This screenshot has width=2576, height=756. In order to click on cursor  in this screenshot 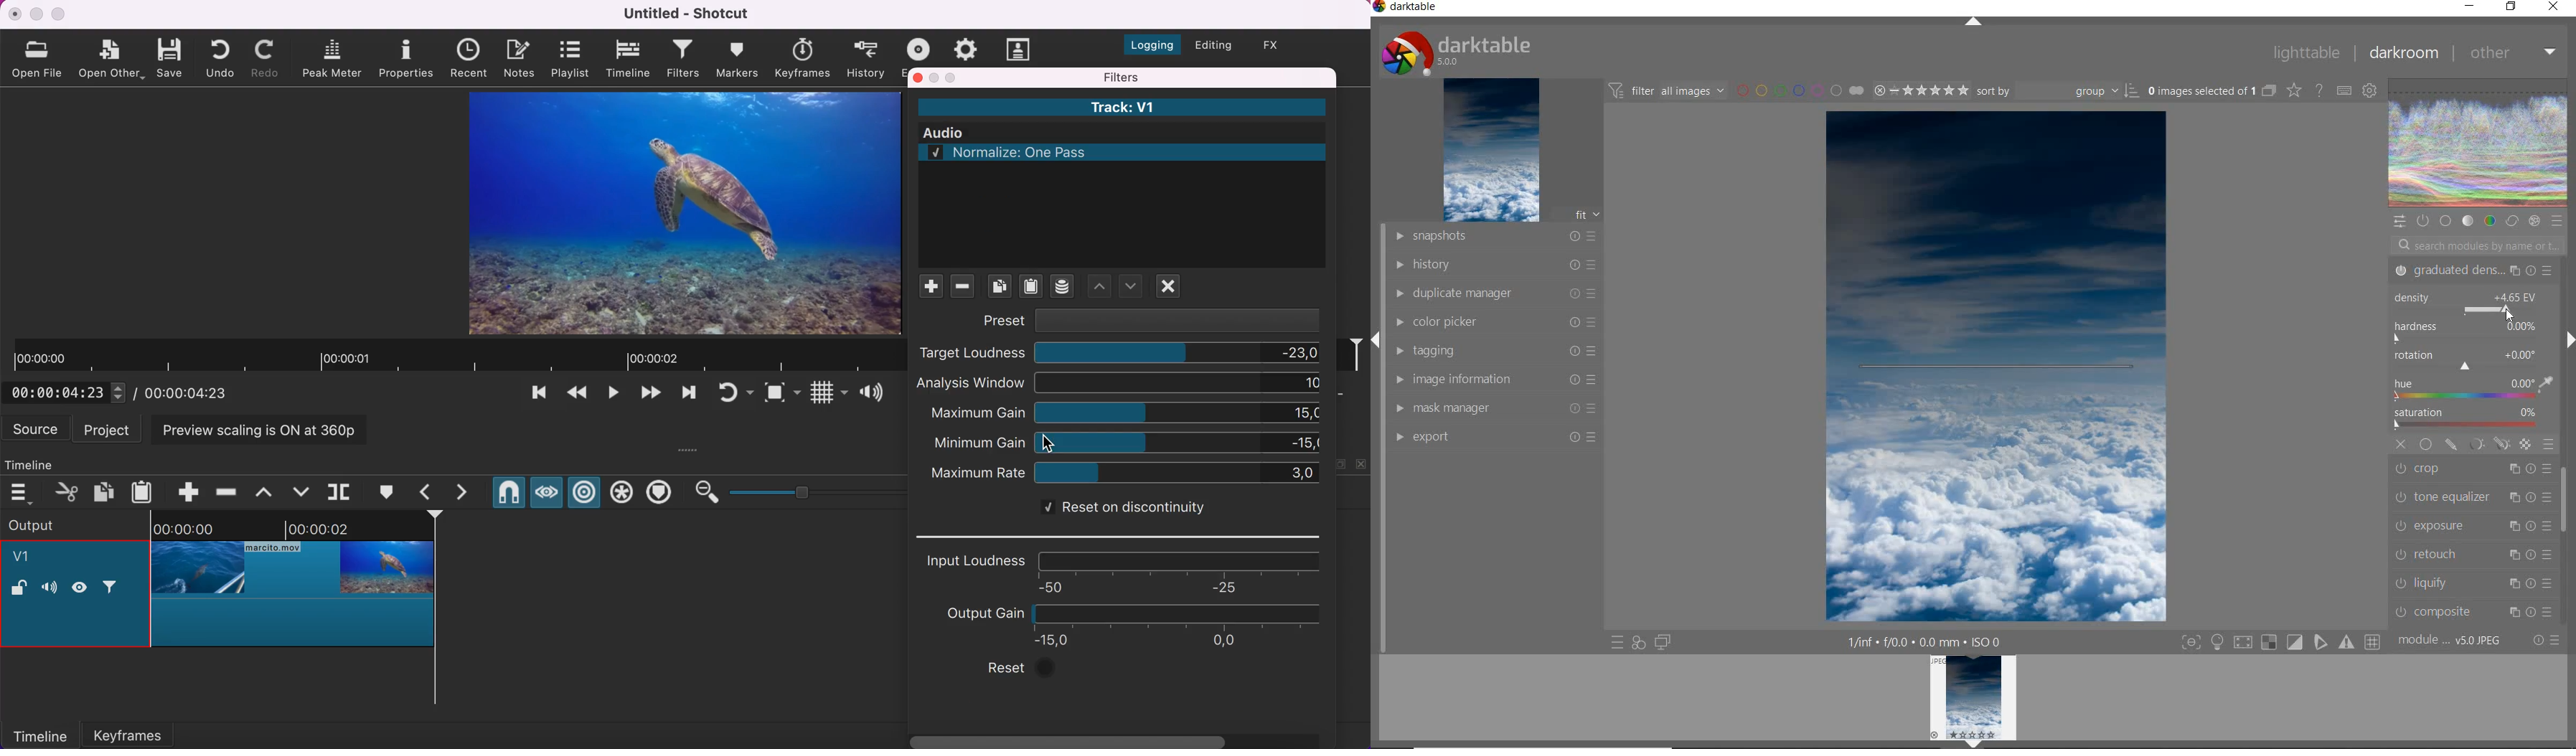, I will do `click(2509, 317)`.